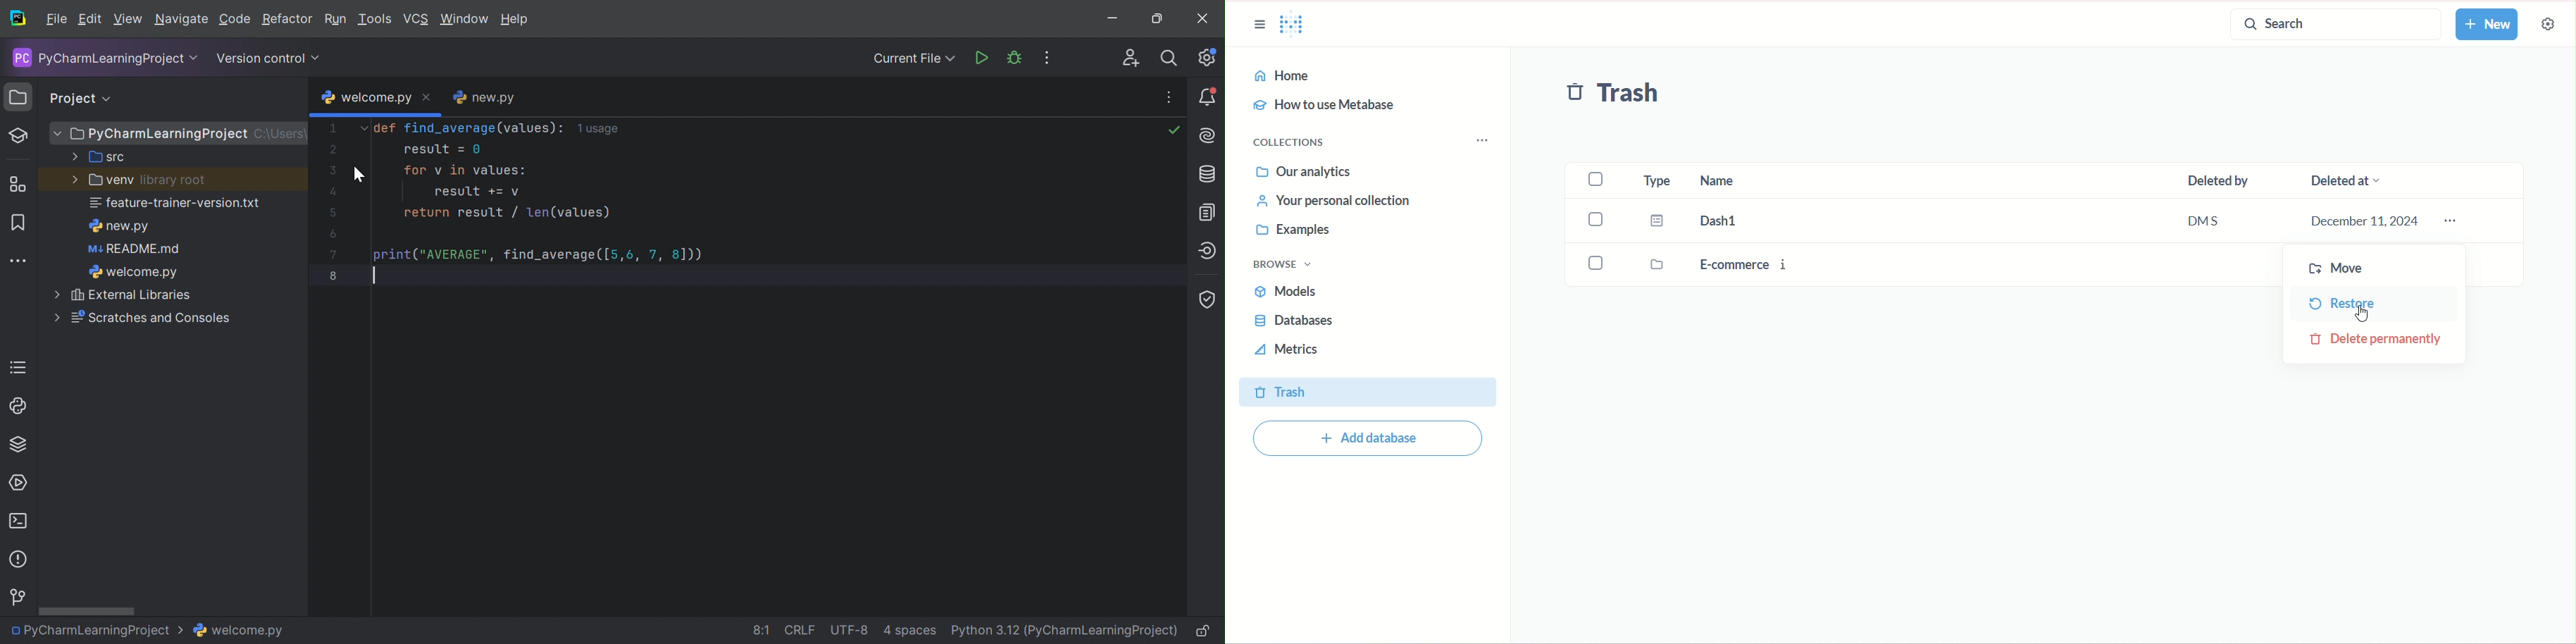  Describe the element at coordinates (508, 213) in the screenshot. I see `return result / len(values)` at that location.